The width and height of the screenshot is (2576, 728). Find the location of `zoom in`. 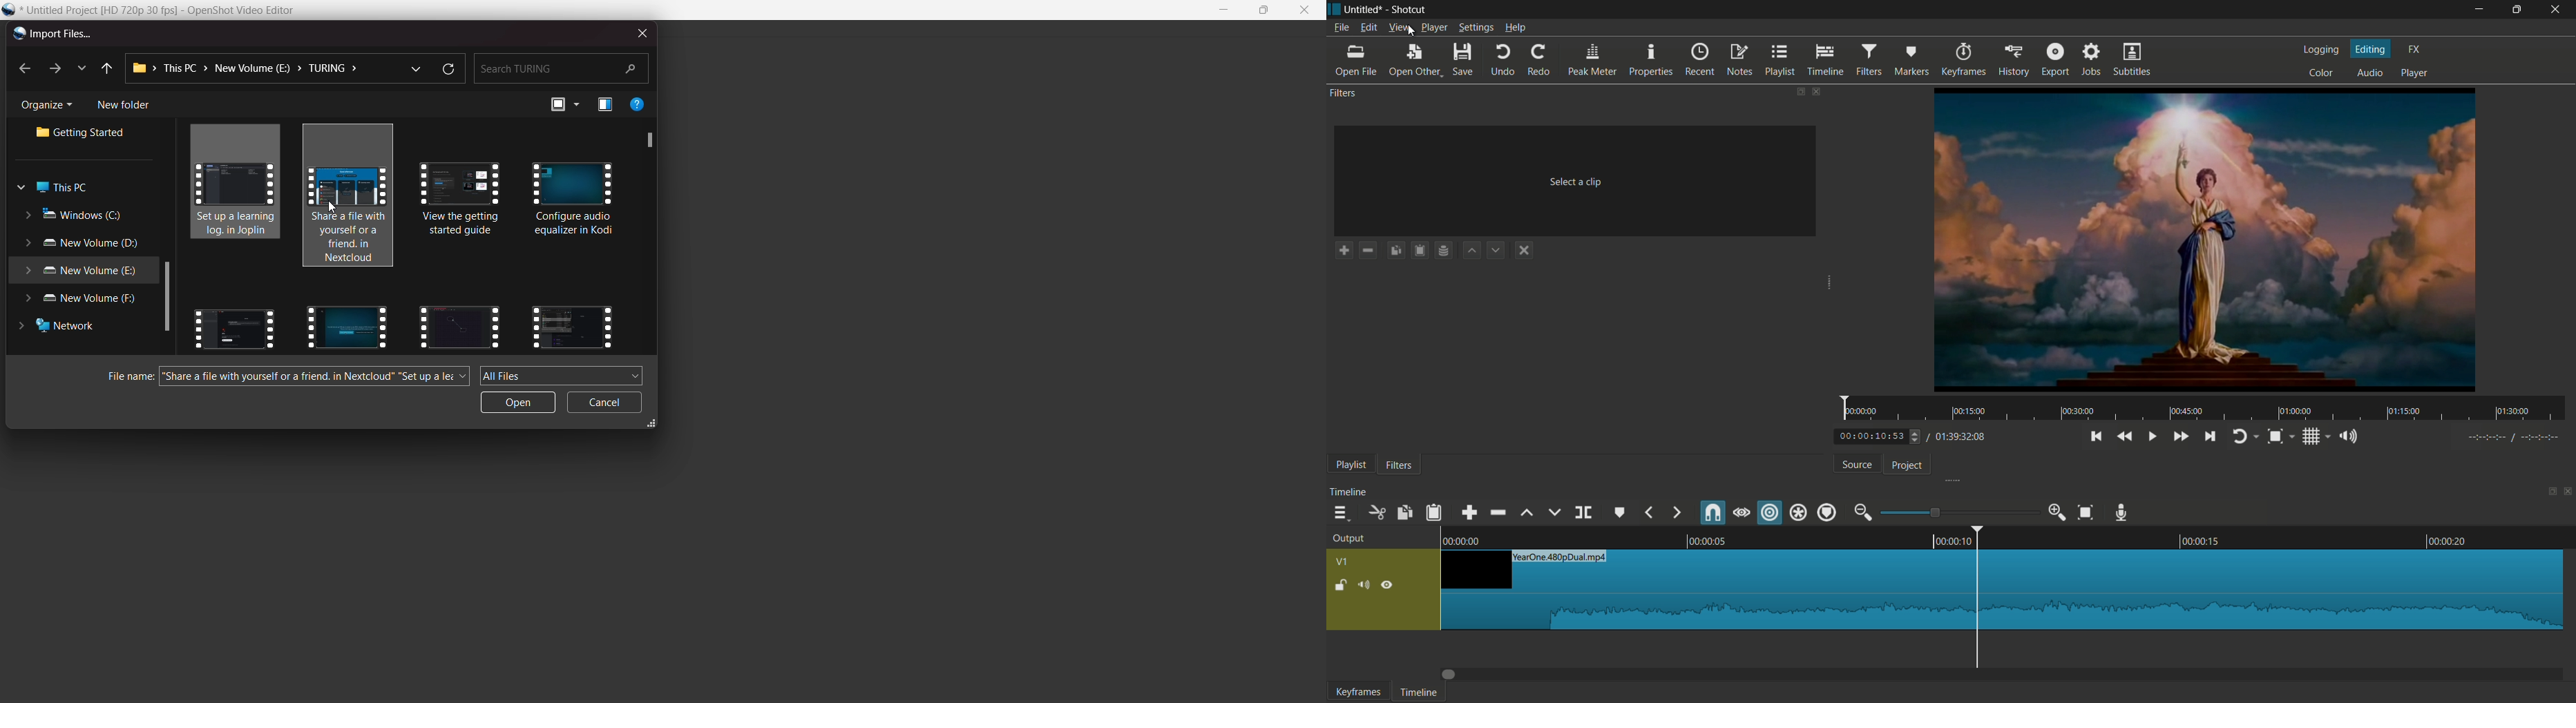

zoom in is located at coordinates (2059, 513).